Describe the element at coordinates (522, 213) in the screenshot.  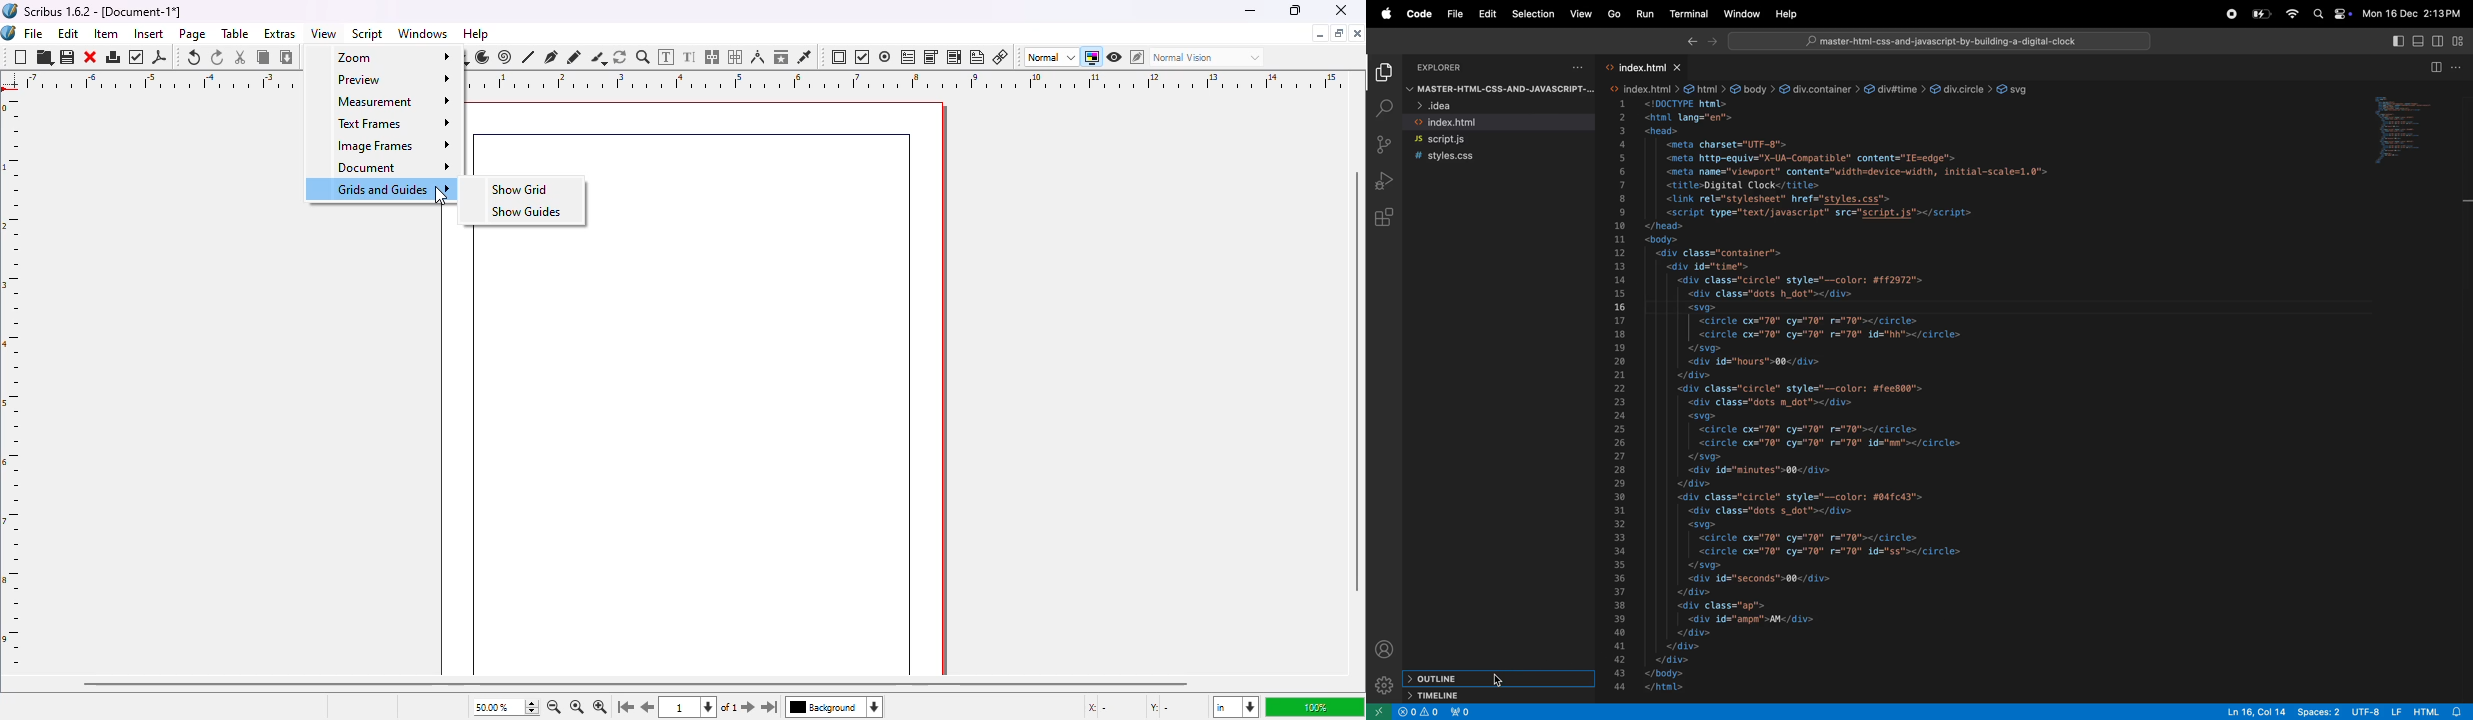
I see `show guides` at that location.